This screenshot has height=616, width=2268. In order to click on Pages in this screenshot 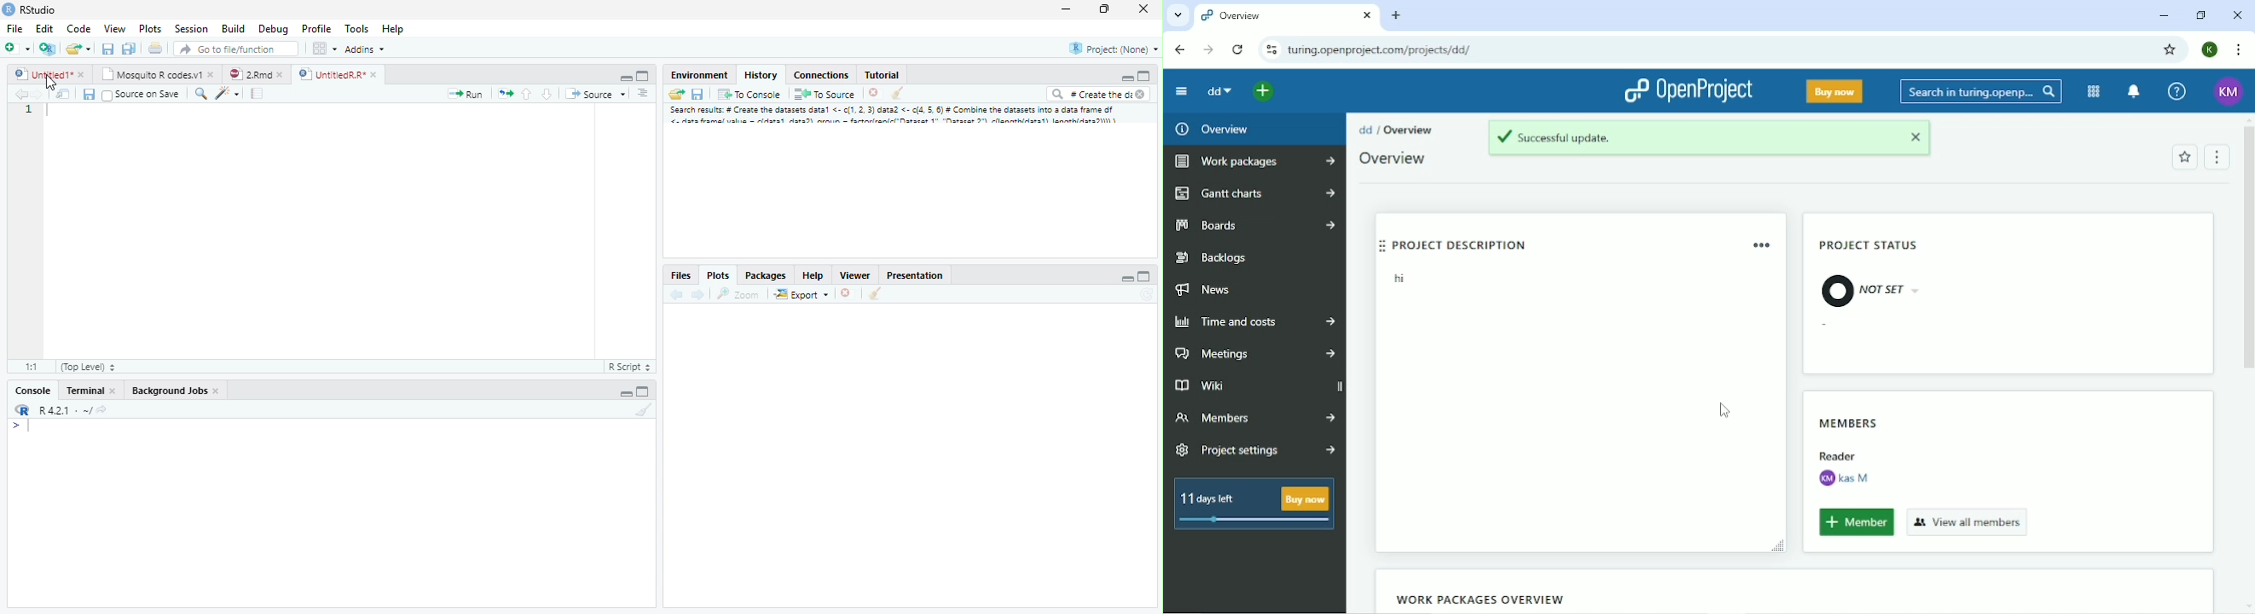, I will do `click(506, 96)`.